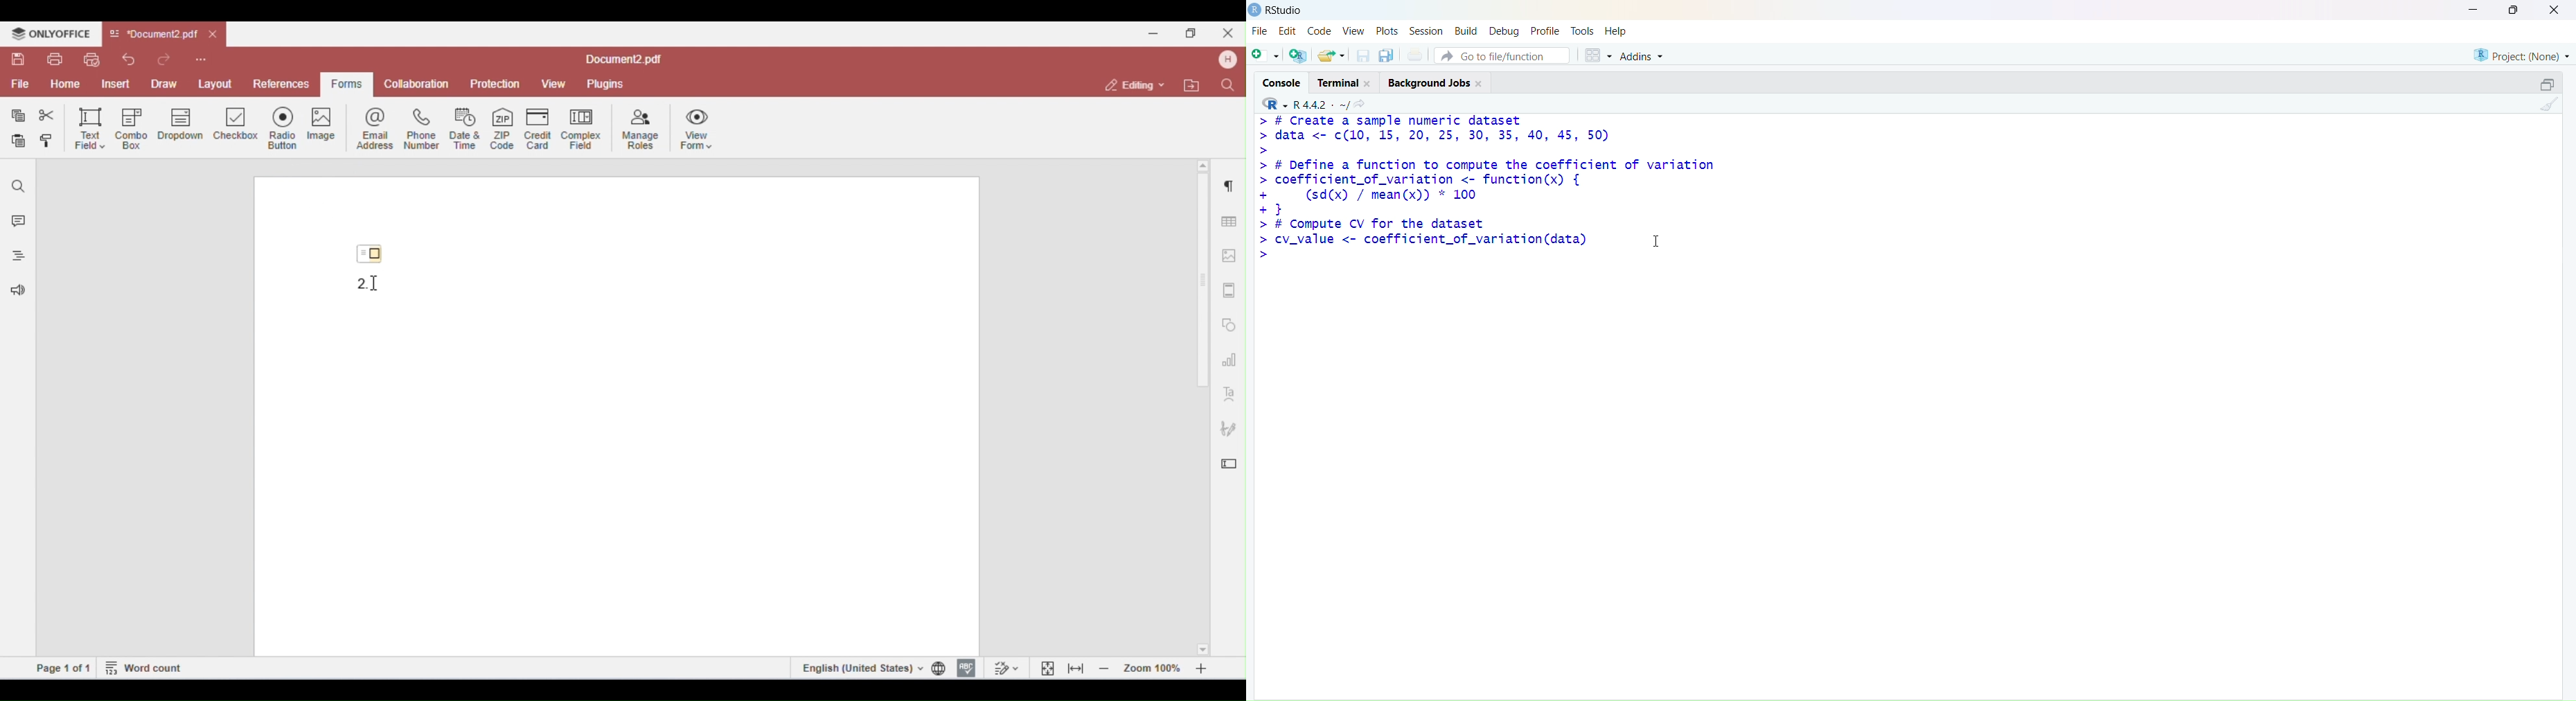 This screenshot has width=2576, height=728. What do you see at coordinates (1283, 82) in the screenshot?
I see `console` at bounding box center [1283, 82].